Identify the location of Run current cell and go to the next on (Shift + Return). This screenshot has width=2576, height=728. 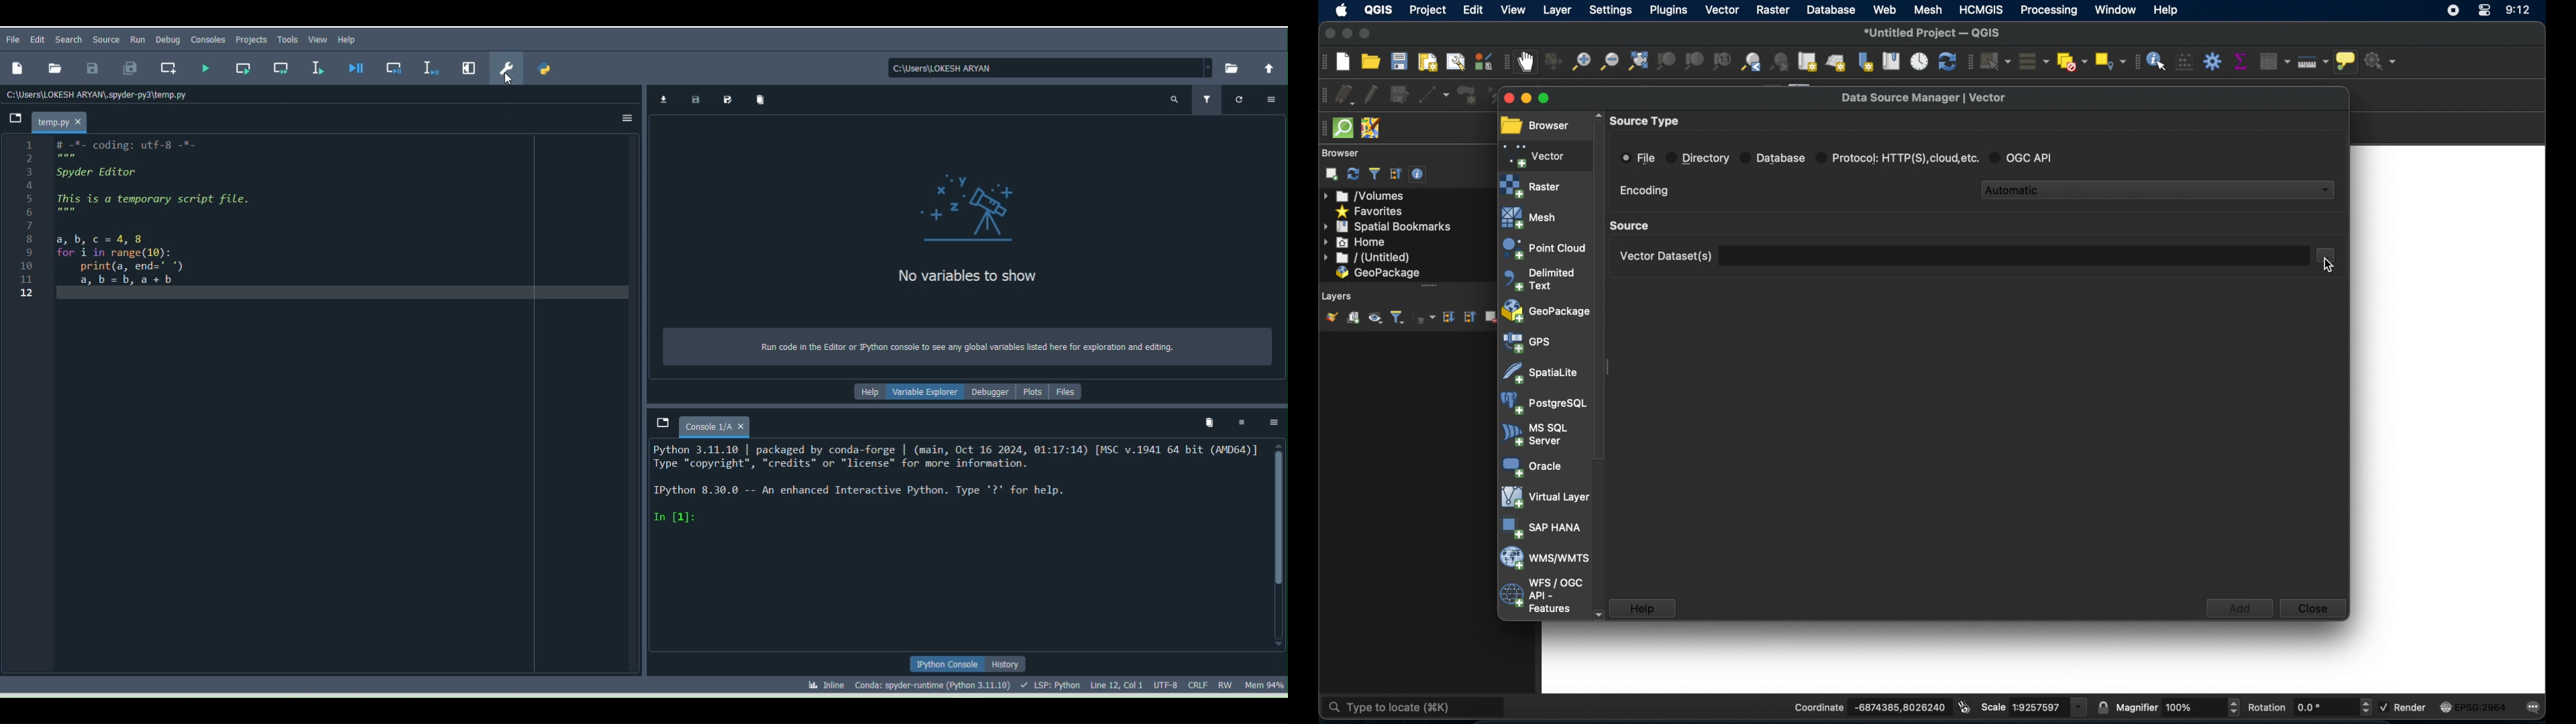
(281, 67).